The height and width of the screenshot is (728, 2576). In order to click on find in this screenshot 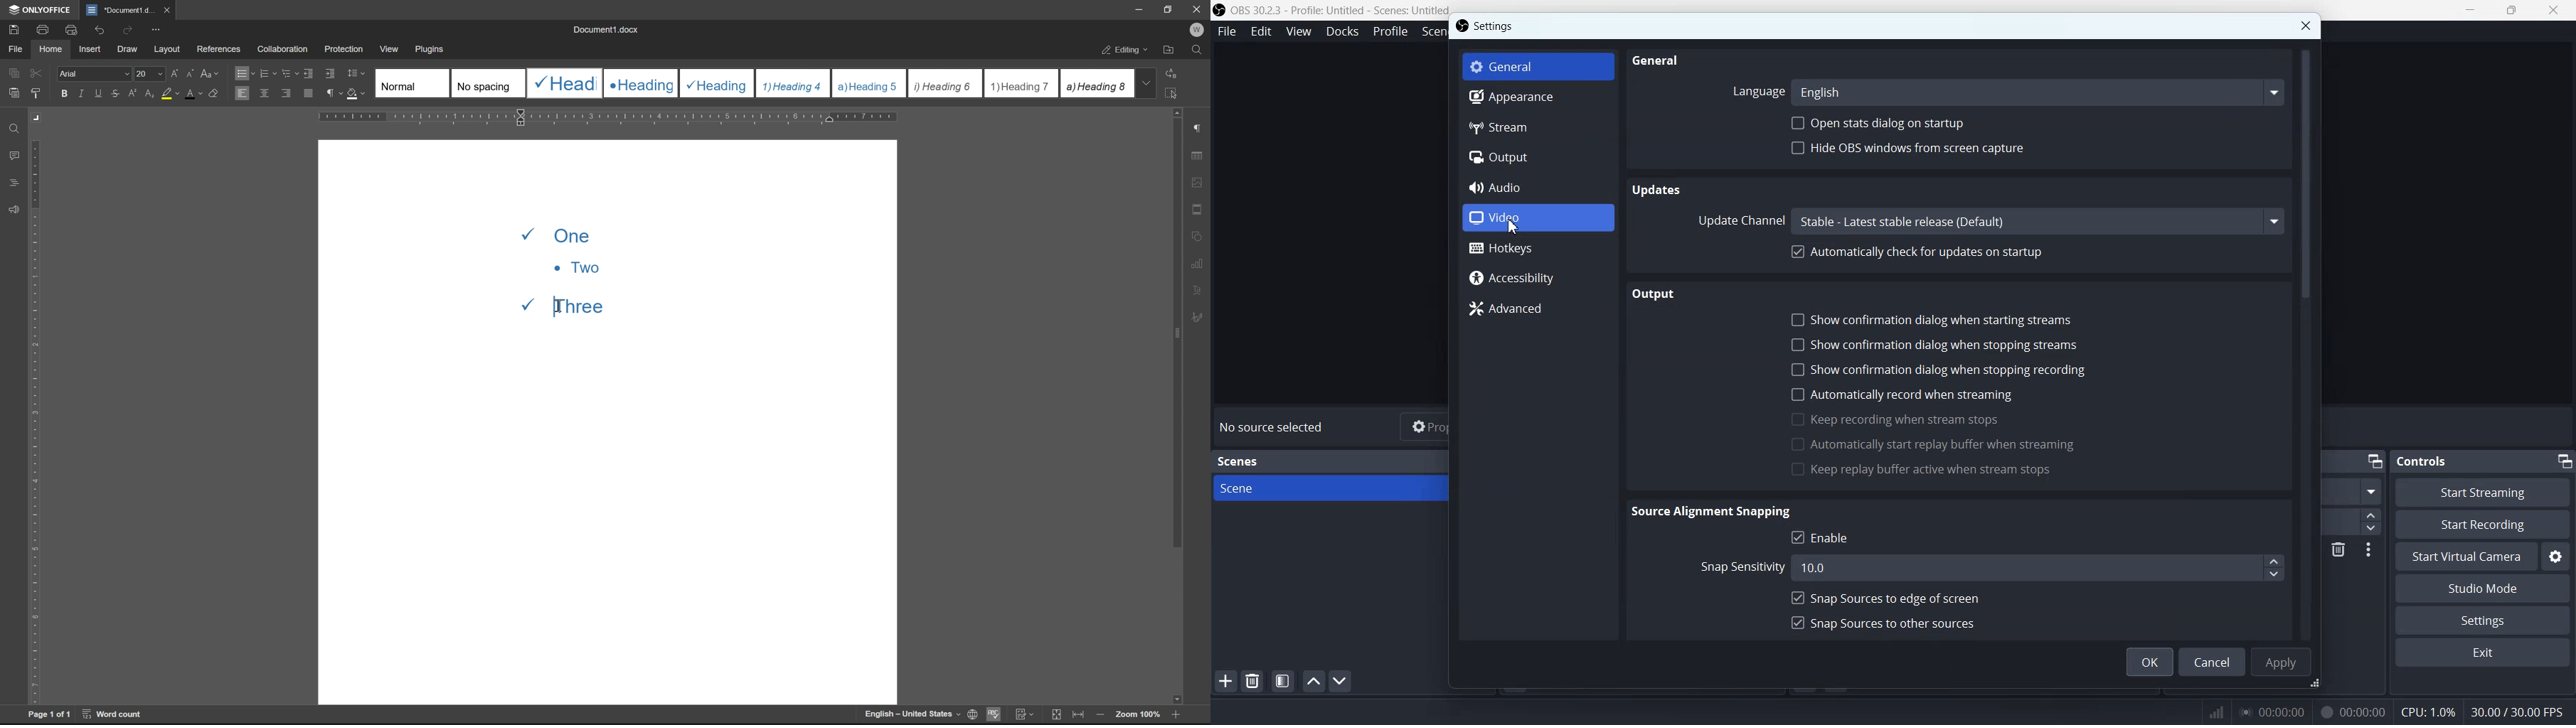, I will do `click(15, 129)`.